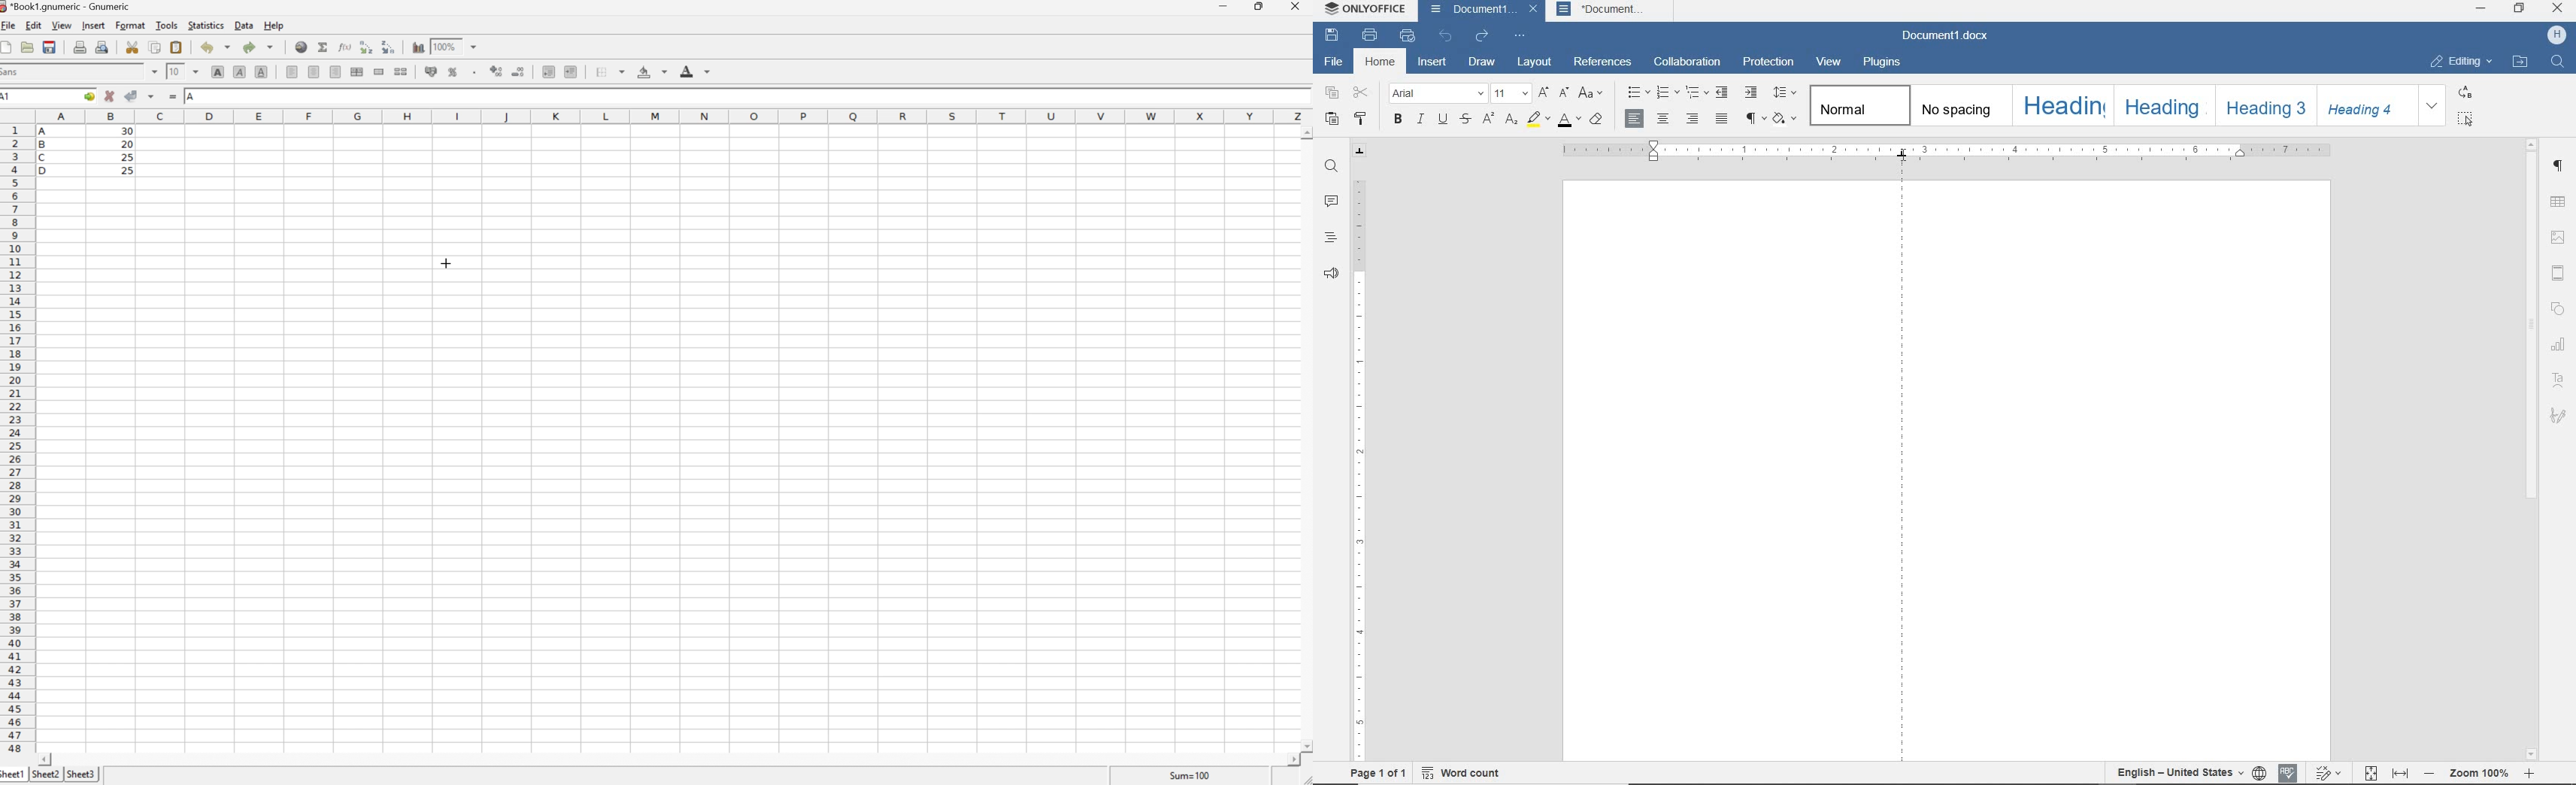  Describe the element at coordinates (1332, 166) in the screenshot. I see `FIND` at that location.